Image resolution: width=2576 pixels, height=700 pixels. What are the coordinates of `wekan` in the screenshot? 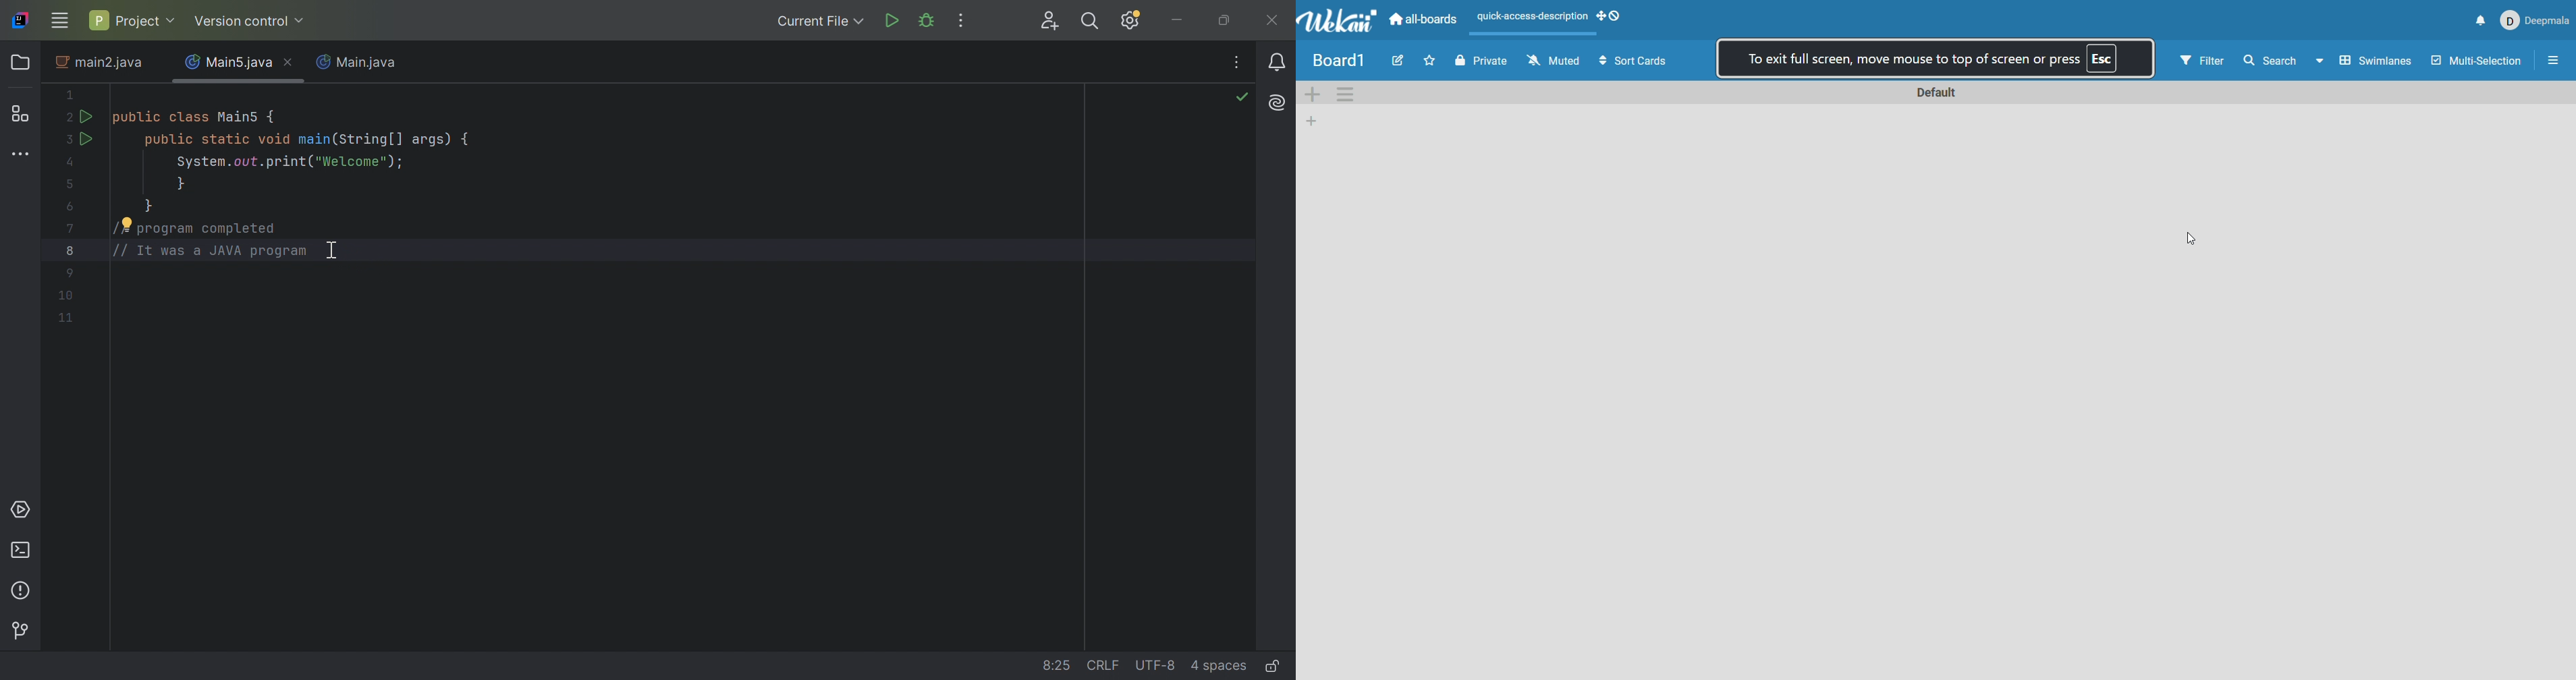 It's located at (1337, 23).